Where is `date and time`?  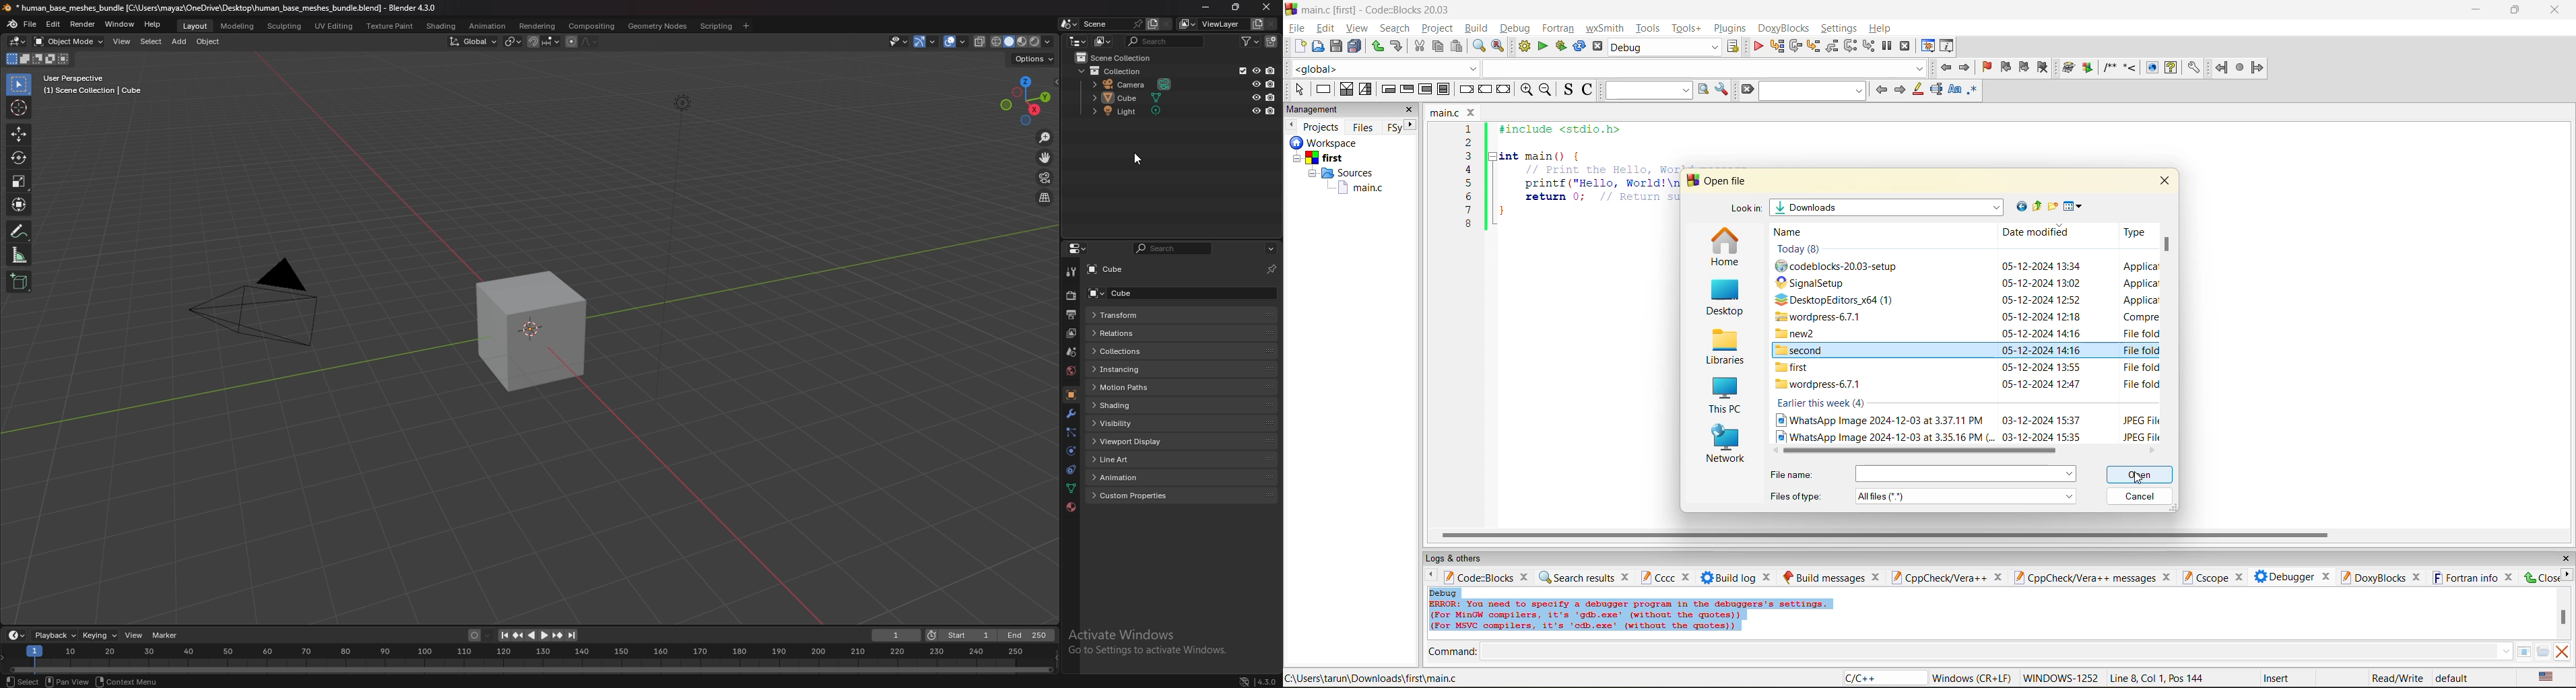
date and time is located at coordinates (2041, 283).